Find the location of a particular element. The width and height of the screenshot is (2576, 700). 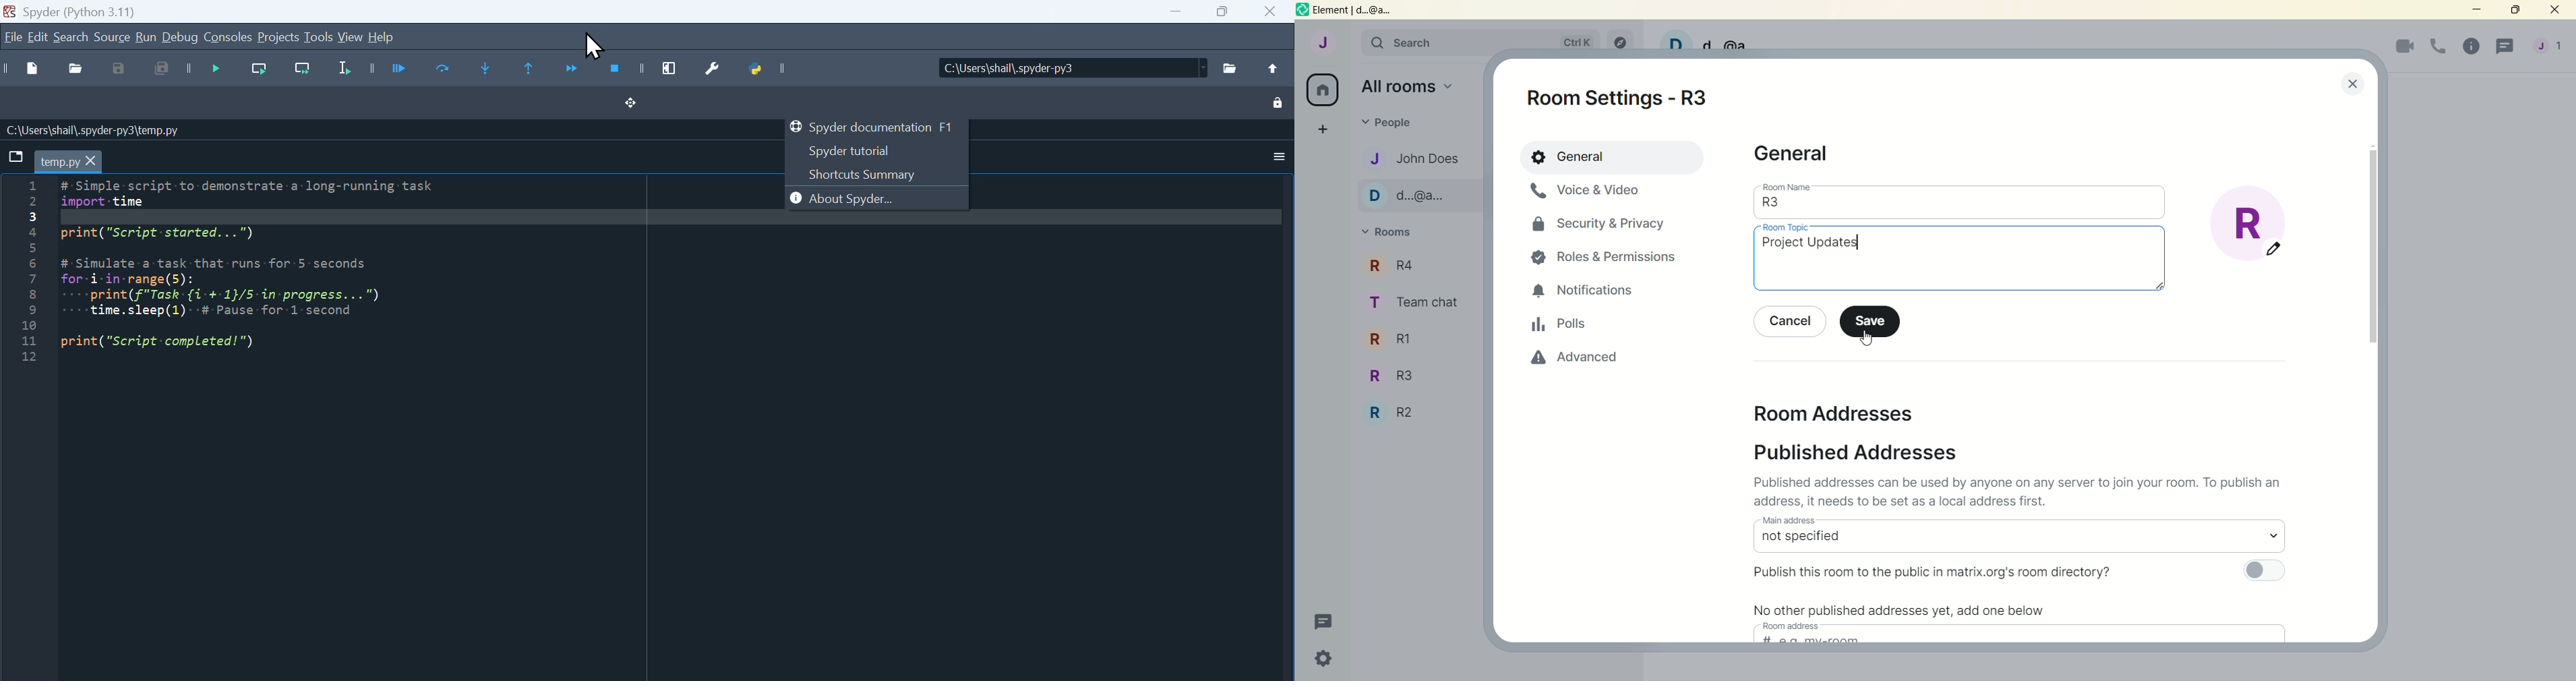

Files is located at coordinates (1231, 65).